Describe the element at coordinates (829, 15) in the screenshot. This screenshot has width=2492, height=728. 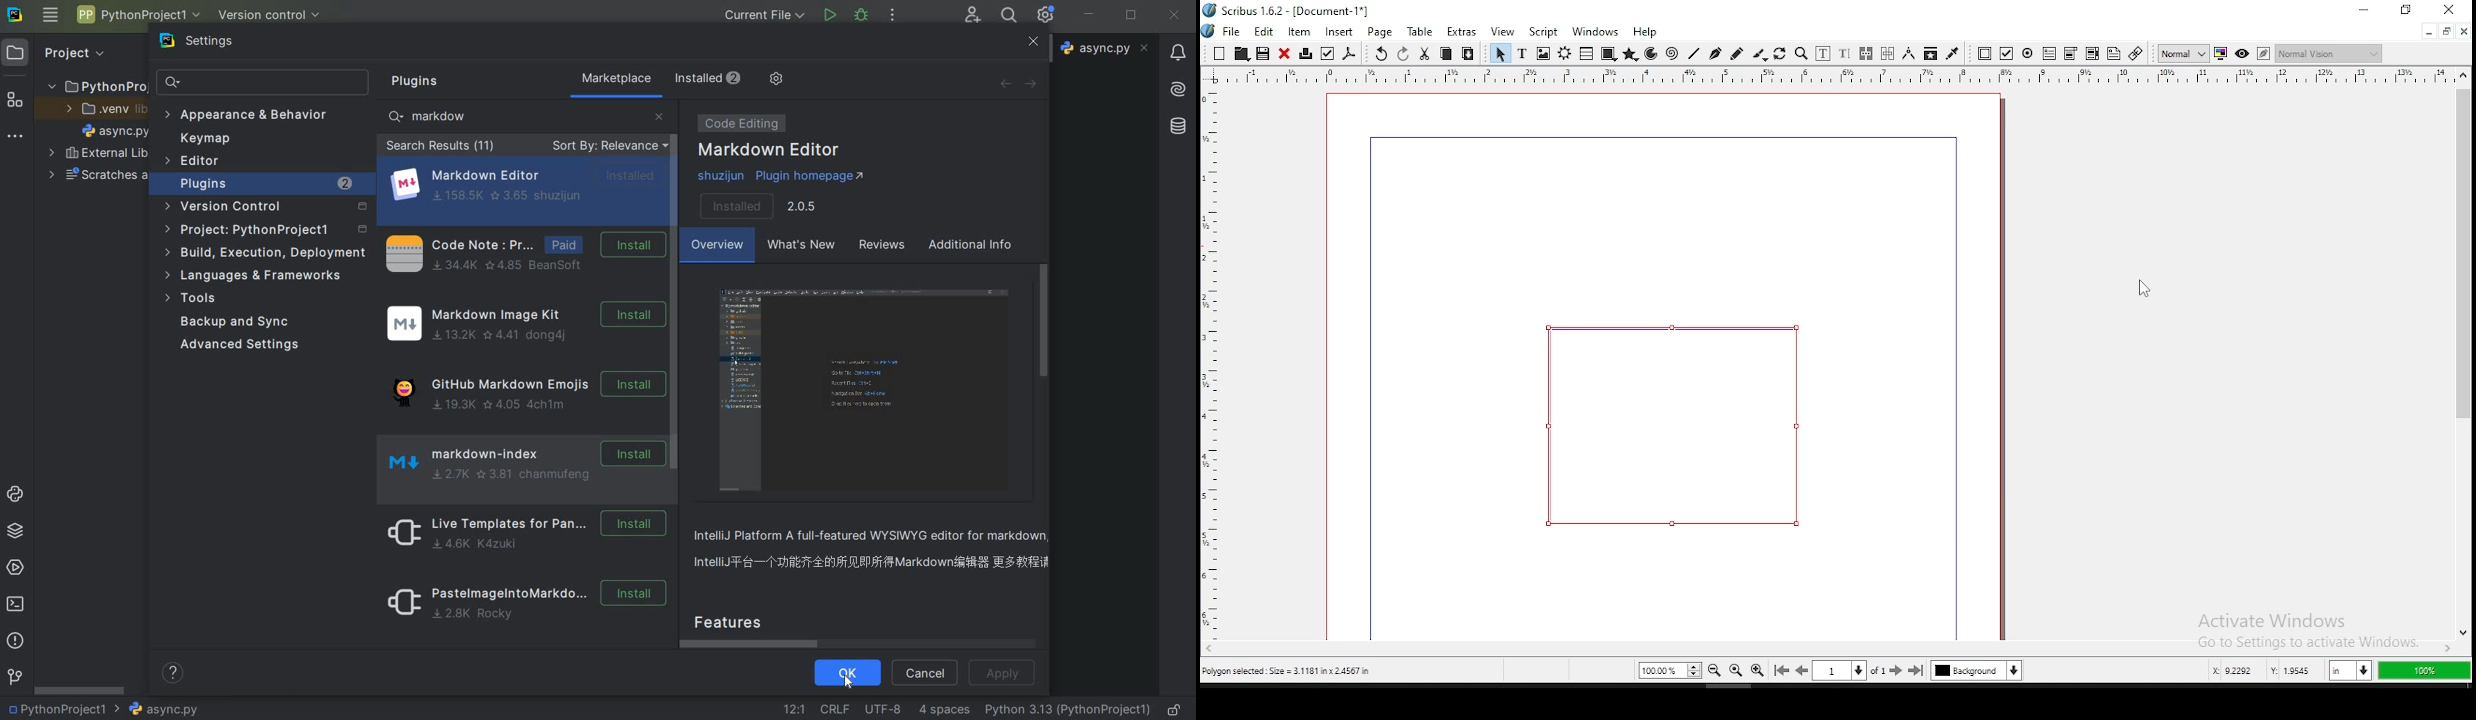
I see `run` at that location.